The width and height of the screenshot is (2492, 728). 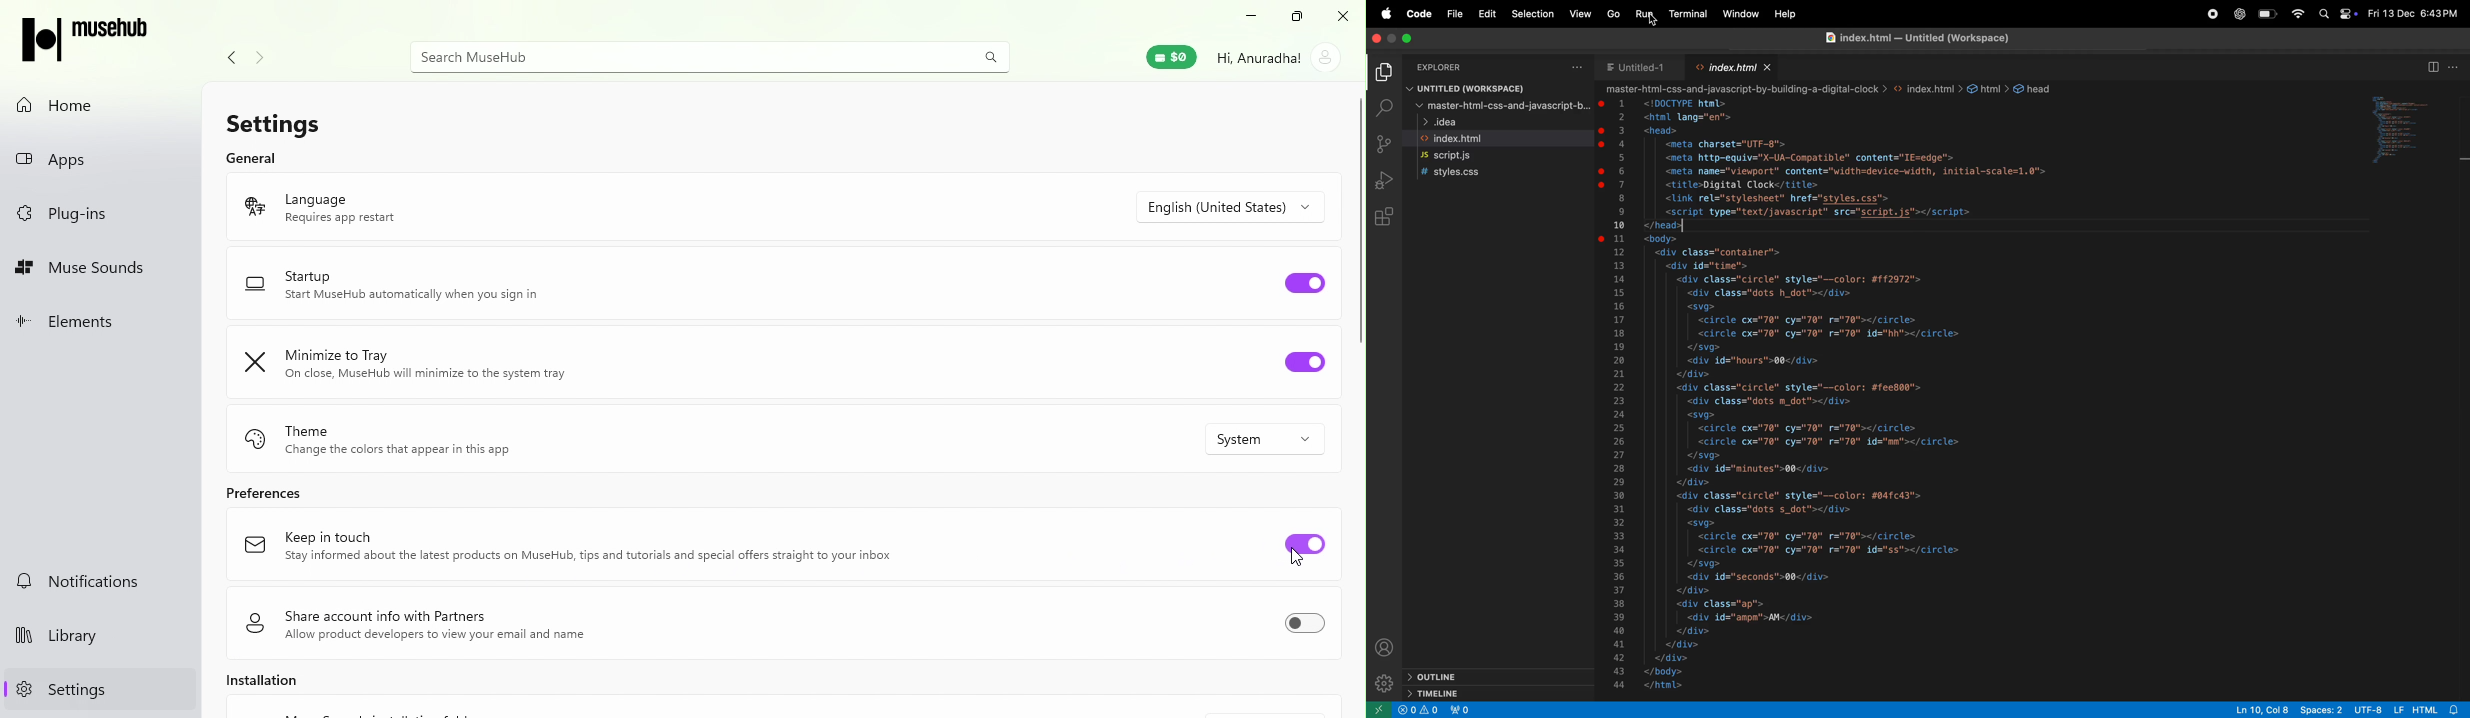 What do you see at coordinates (1307, 628) in the screenshot?
I see `Toggle` at bounding box center [1307, 628].